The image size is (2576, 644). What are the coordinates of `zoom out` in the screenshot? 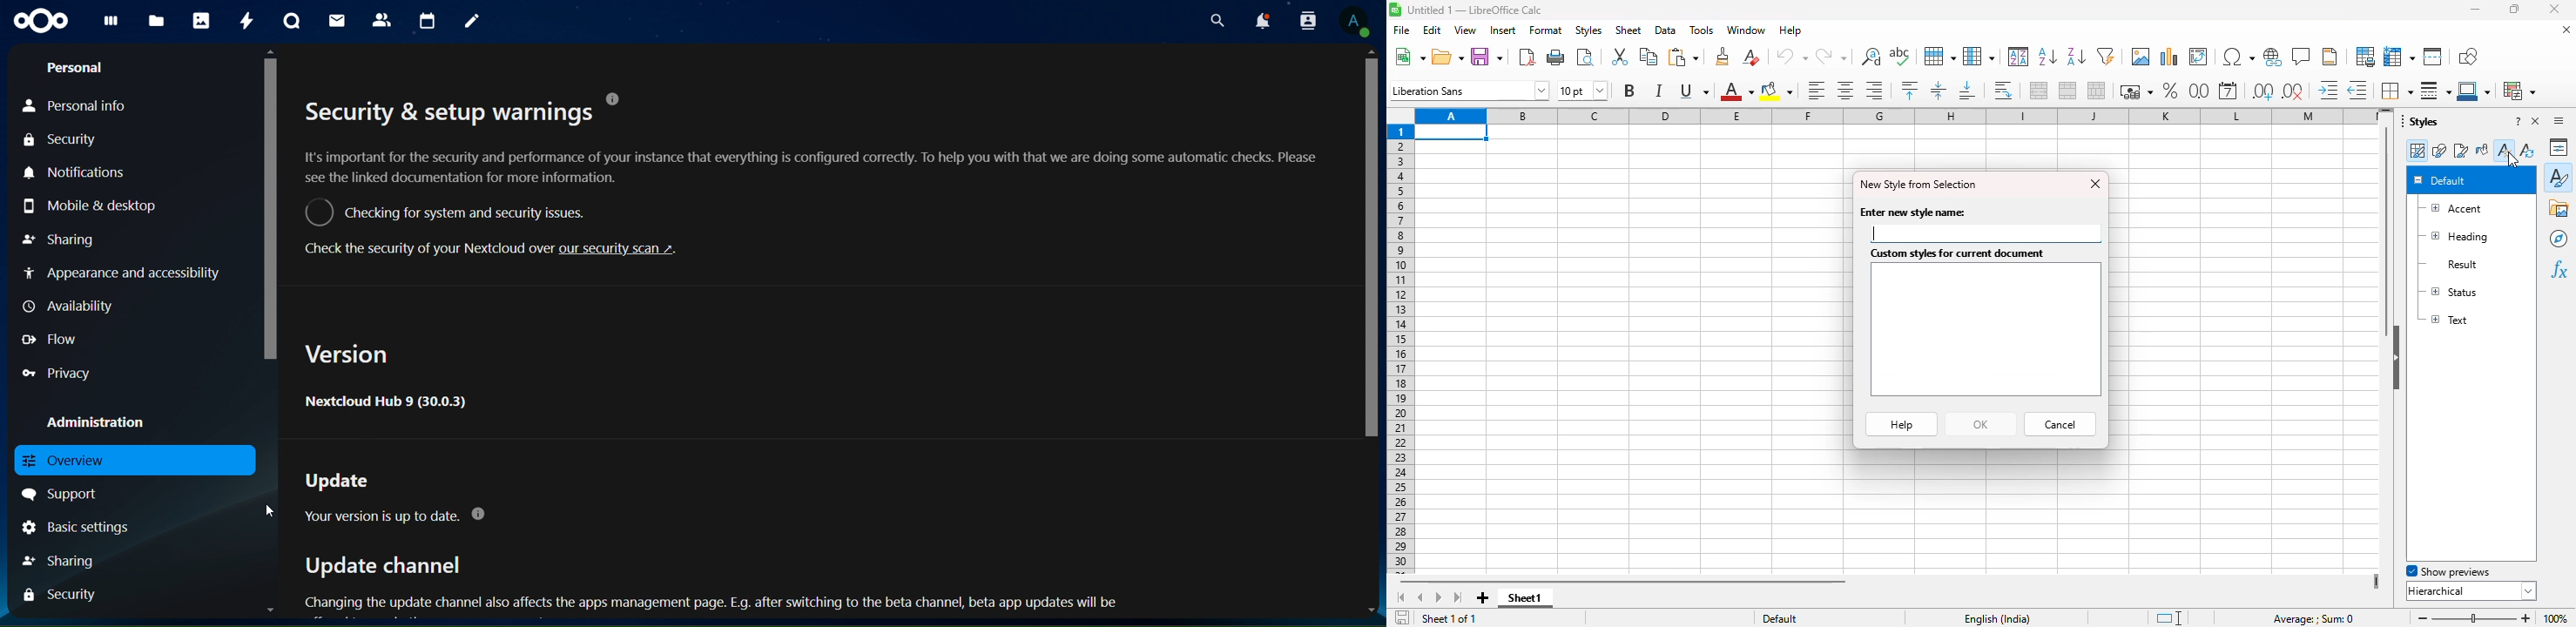 It's located at (2423, 618).